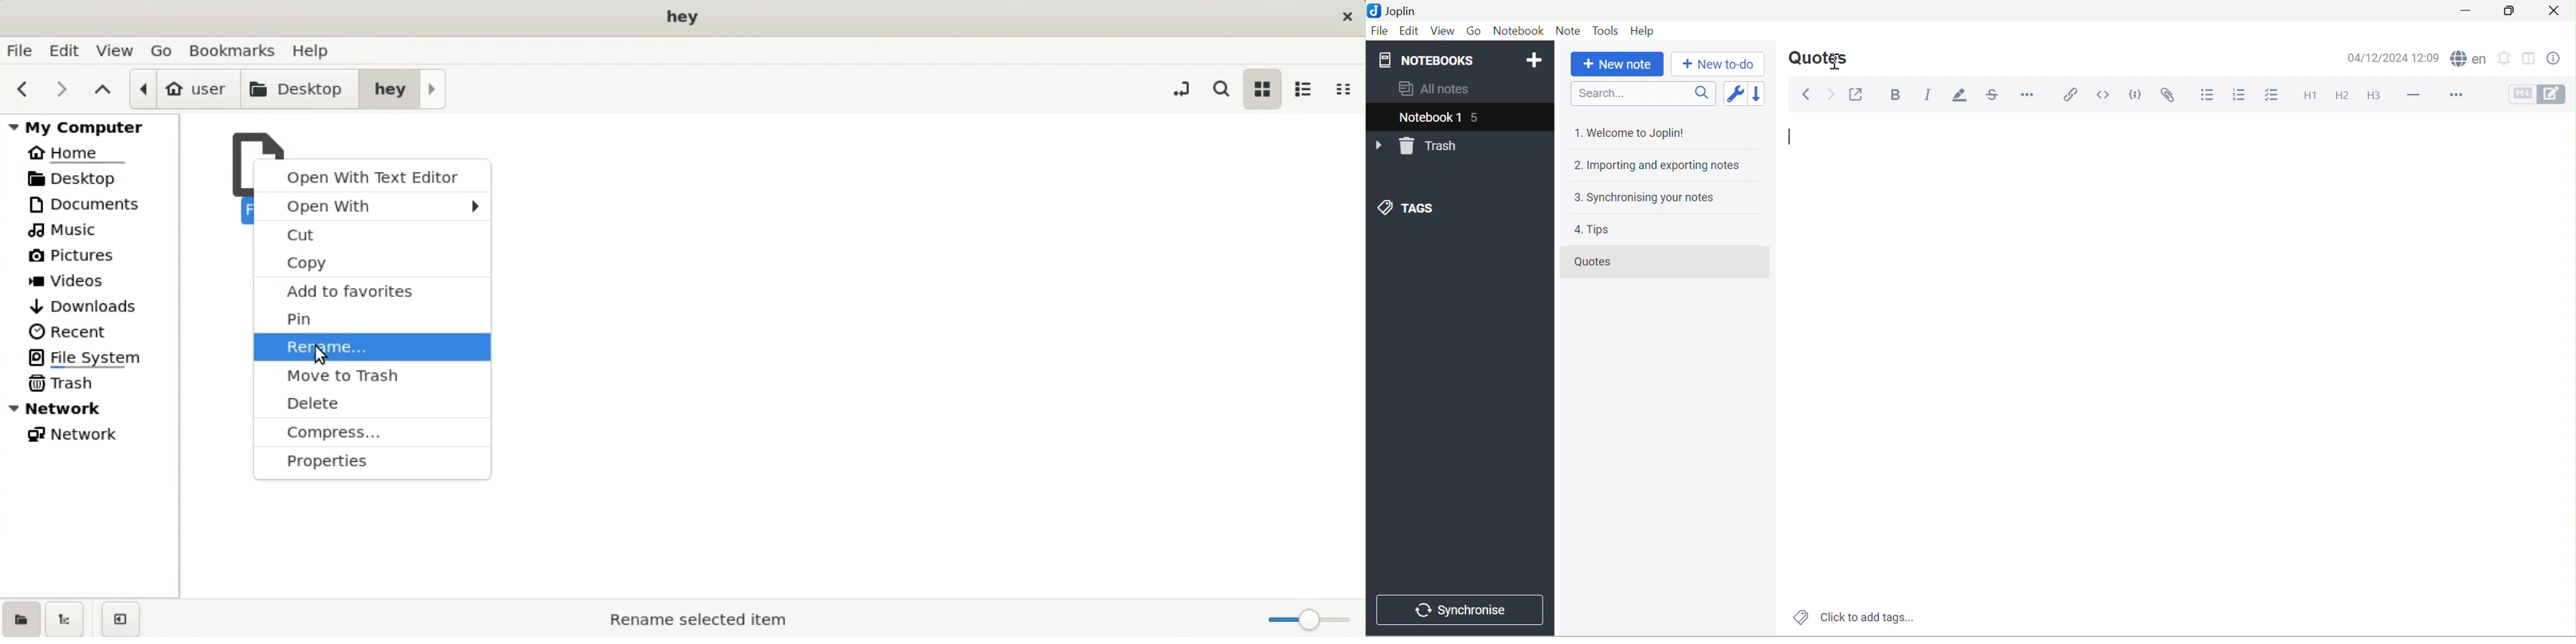 This screenshot has width=2576, height=644. Describe the element at coordinates (2505, 57) in the screenshot. I see `set alarm` at that location.